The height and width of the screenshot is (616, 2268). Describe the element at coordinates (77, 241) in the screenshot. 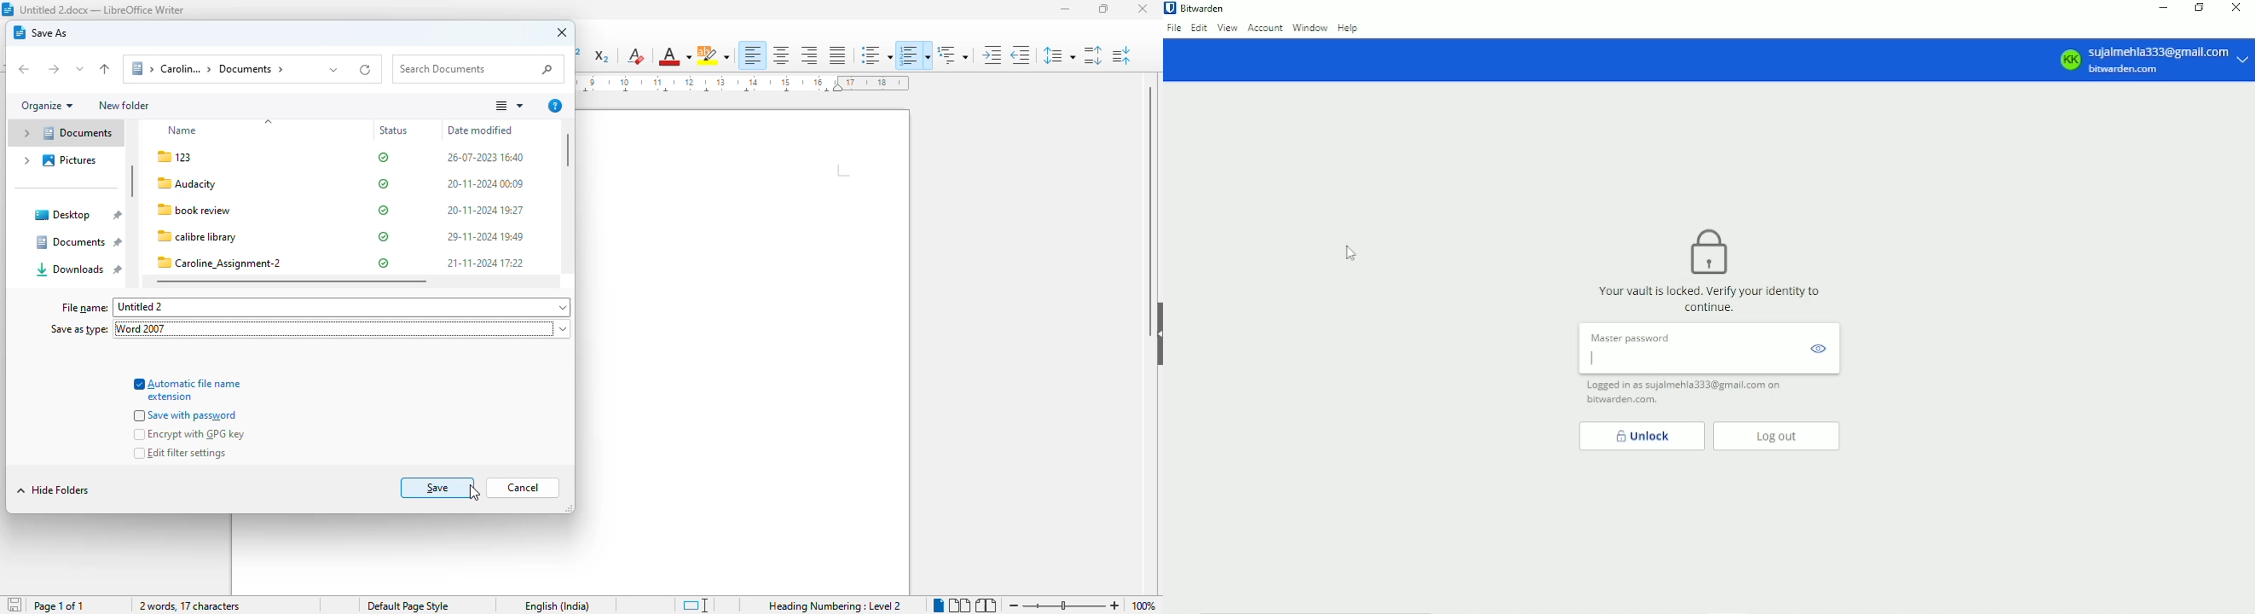

I see `documents` at that location.